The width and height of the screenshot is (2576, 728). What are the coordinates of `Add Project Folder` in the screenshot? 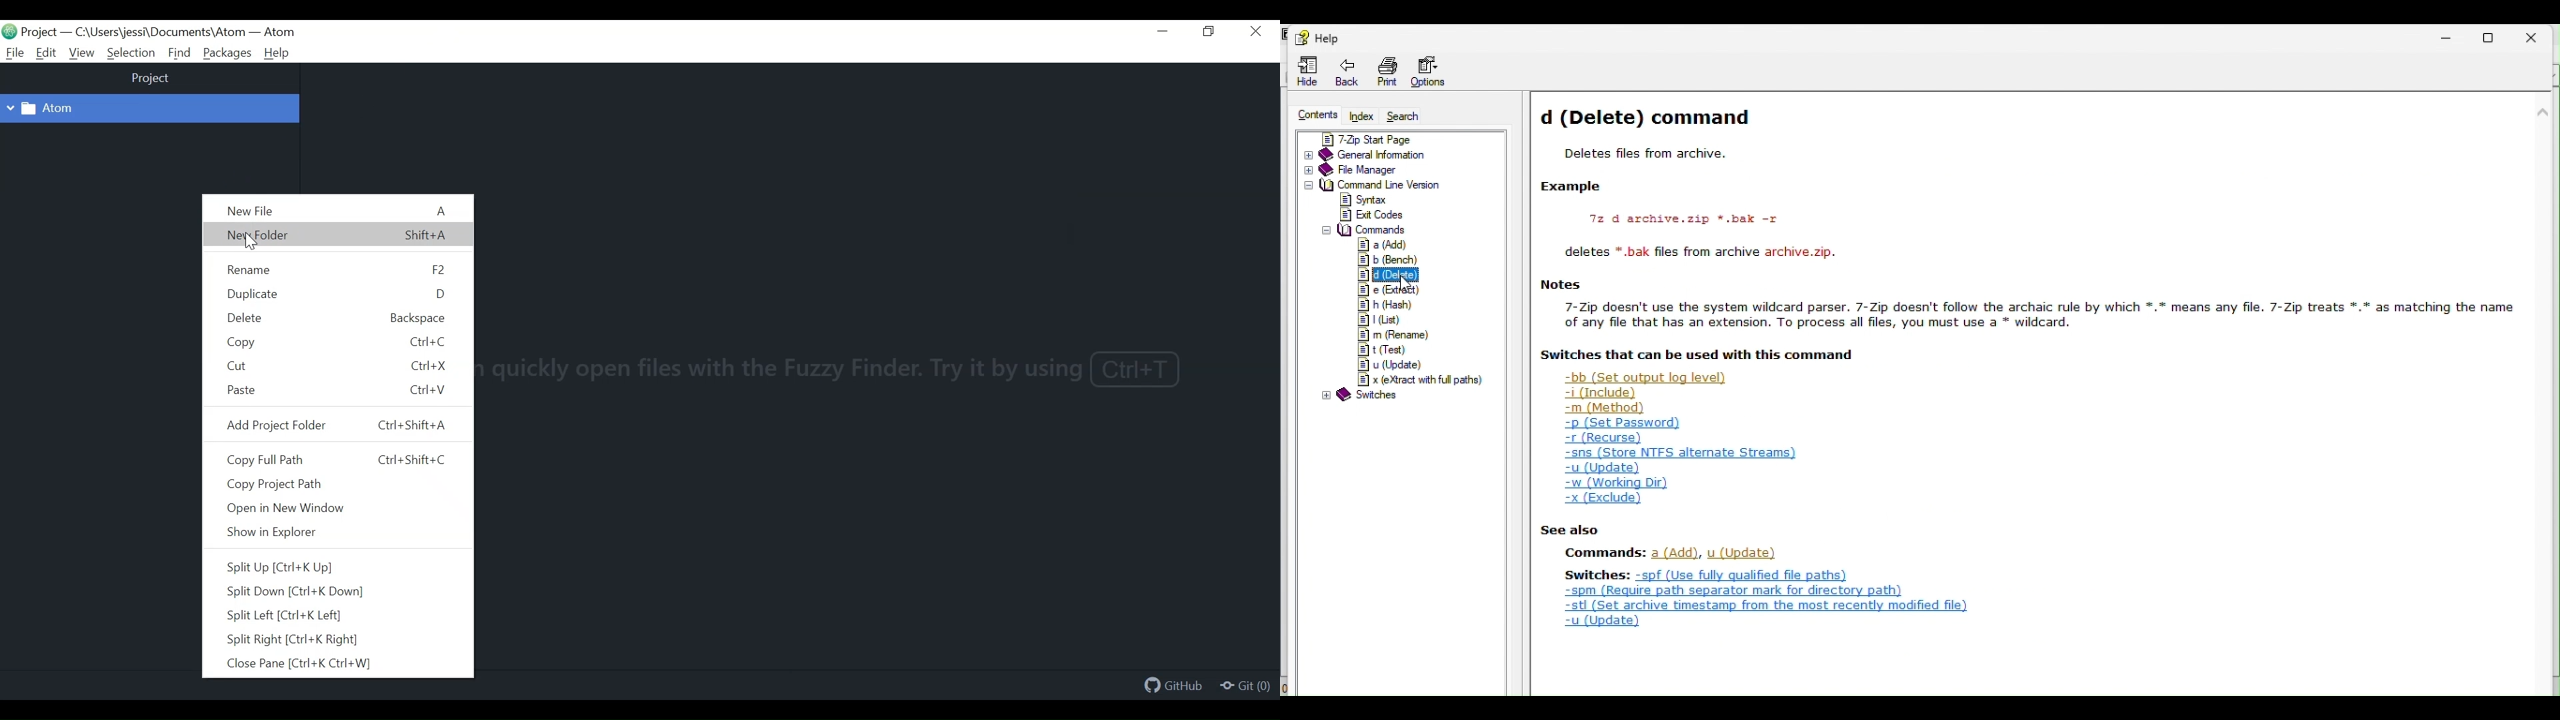 It's located at (277, 425).